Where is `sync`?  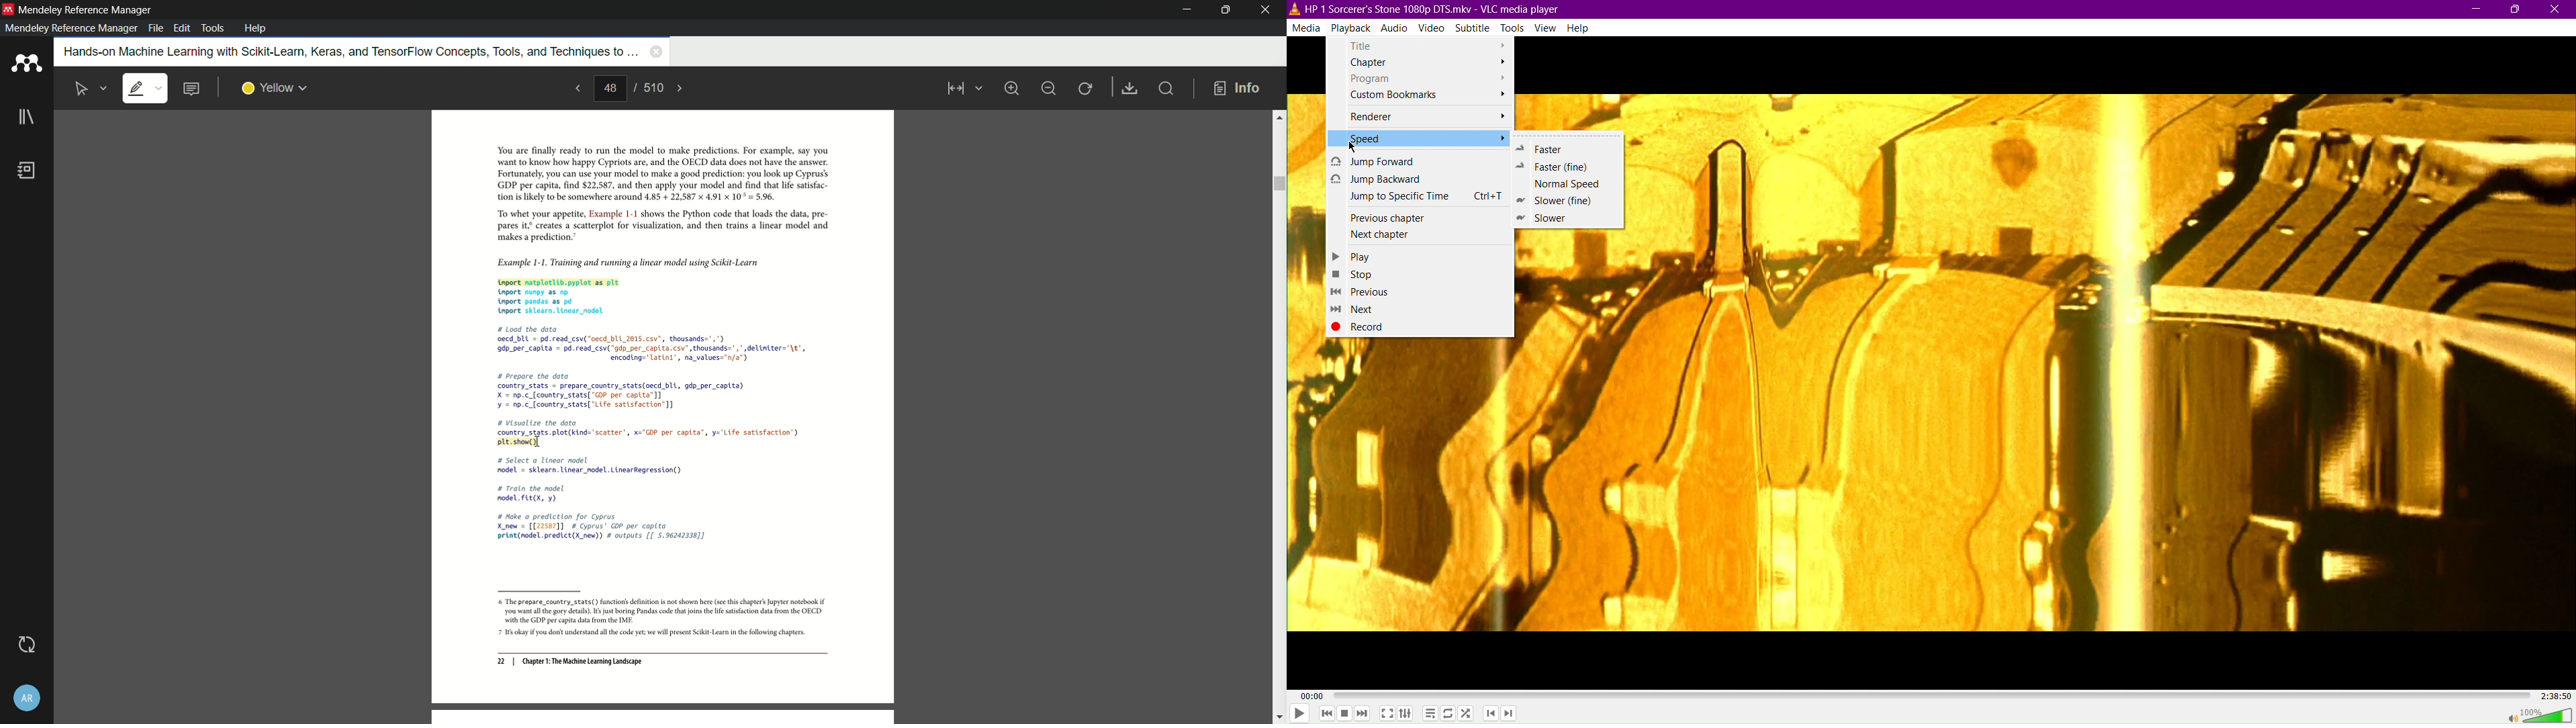 sync is located at coordinates (27, 645).